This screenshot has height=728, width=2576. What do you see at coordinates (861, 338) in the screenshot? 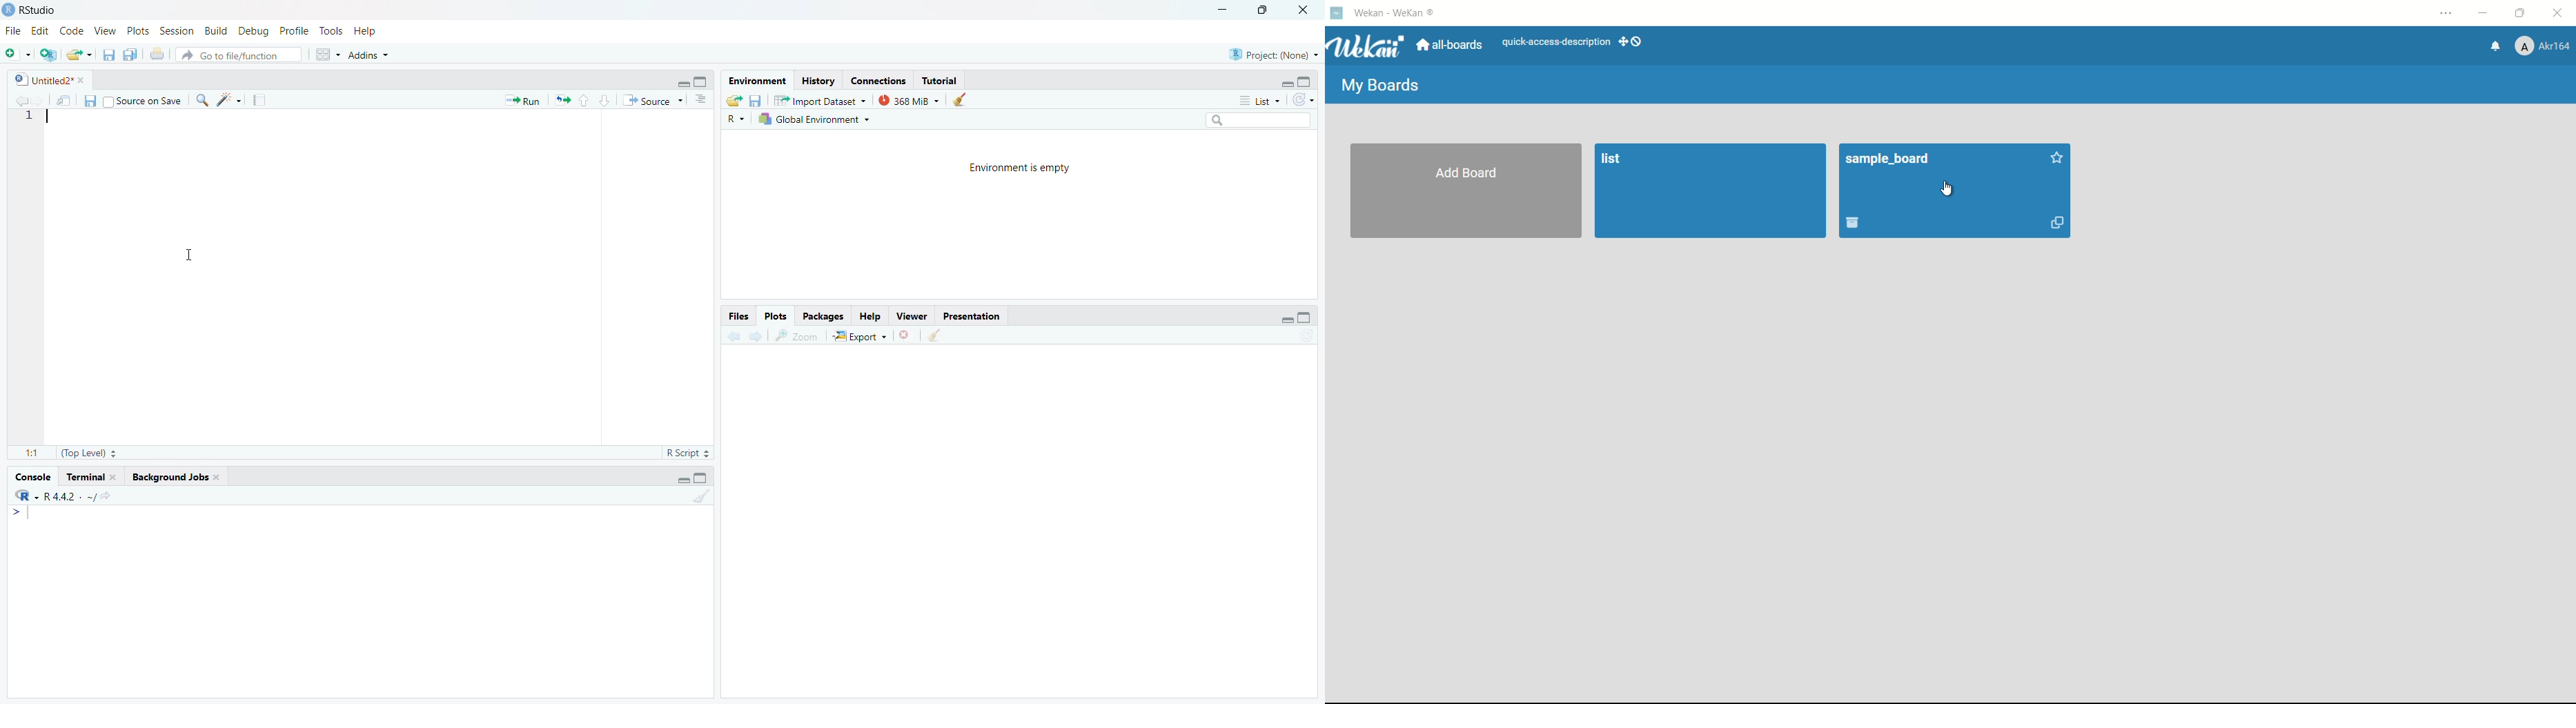
I see `| Export ~` at bounding box center [861, 338].